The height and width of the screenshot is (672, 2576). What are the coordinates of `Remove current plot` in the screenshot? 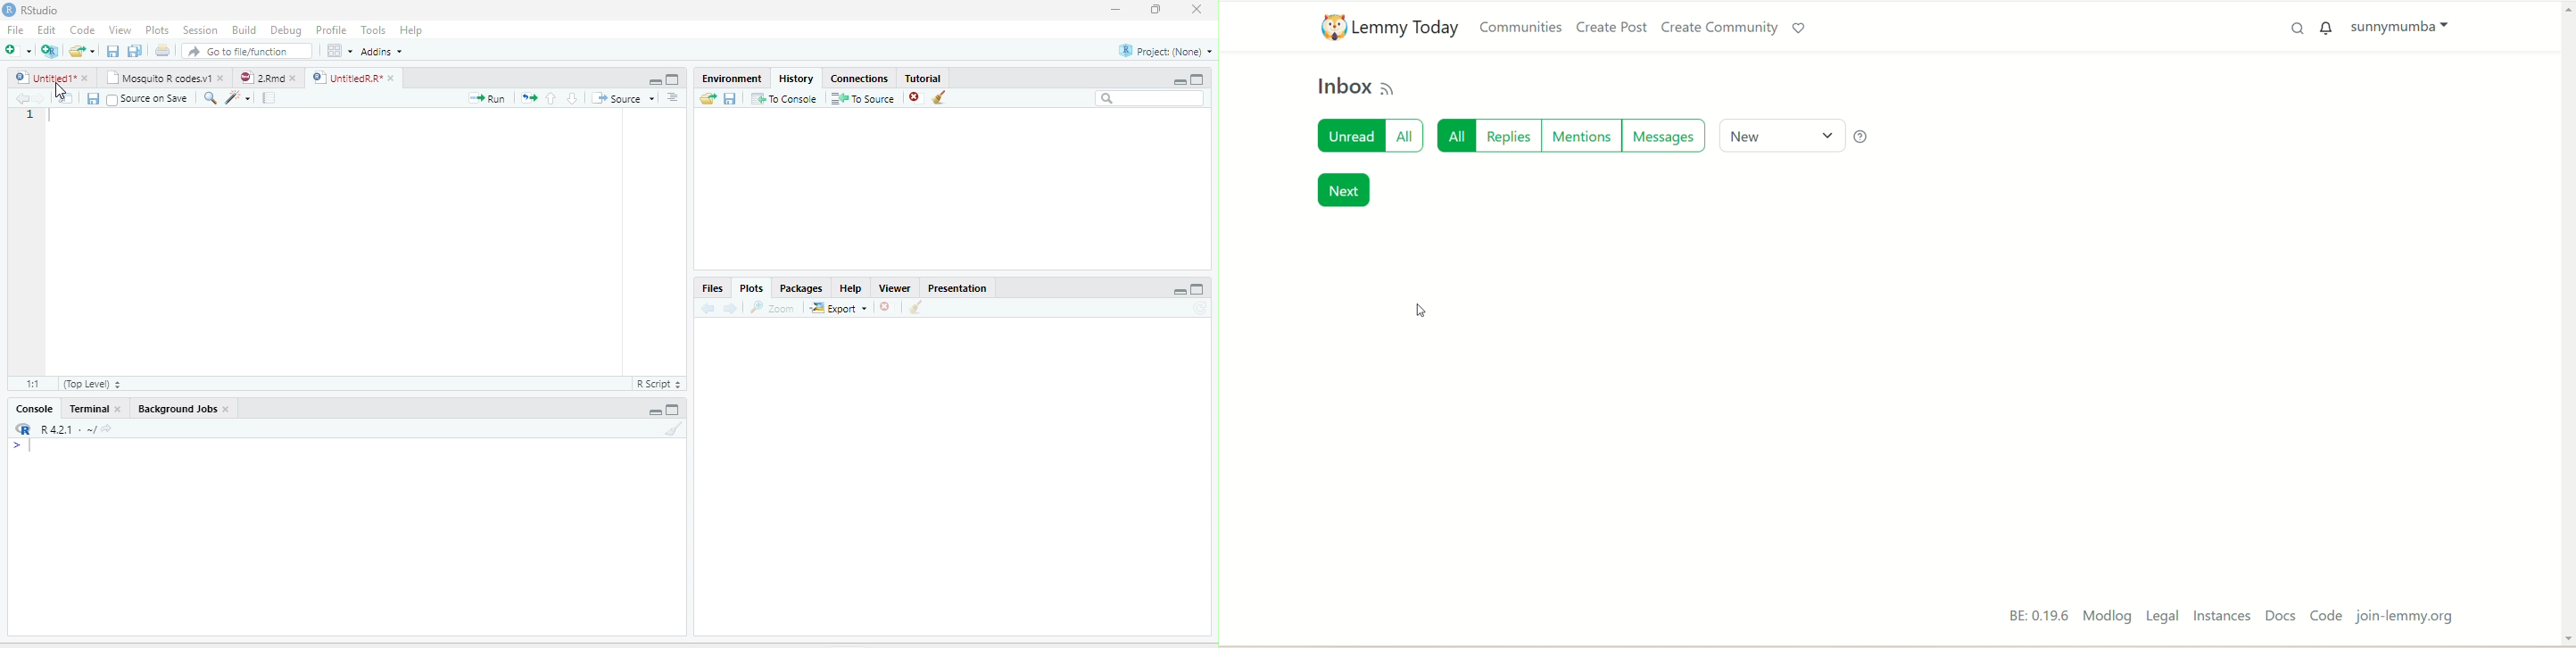 It's located at (889, 306).